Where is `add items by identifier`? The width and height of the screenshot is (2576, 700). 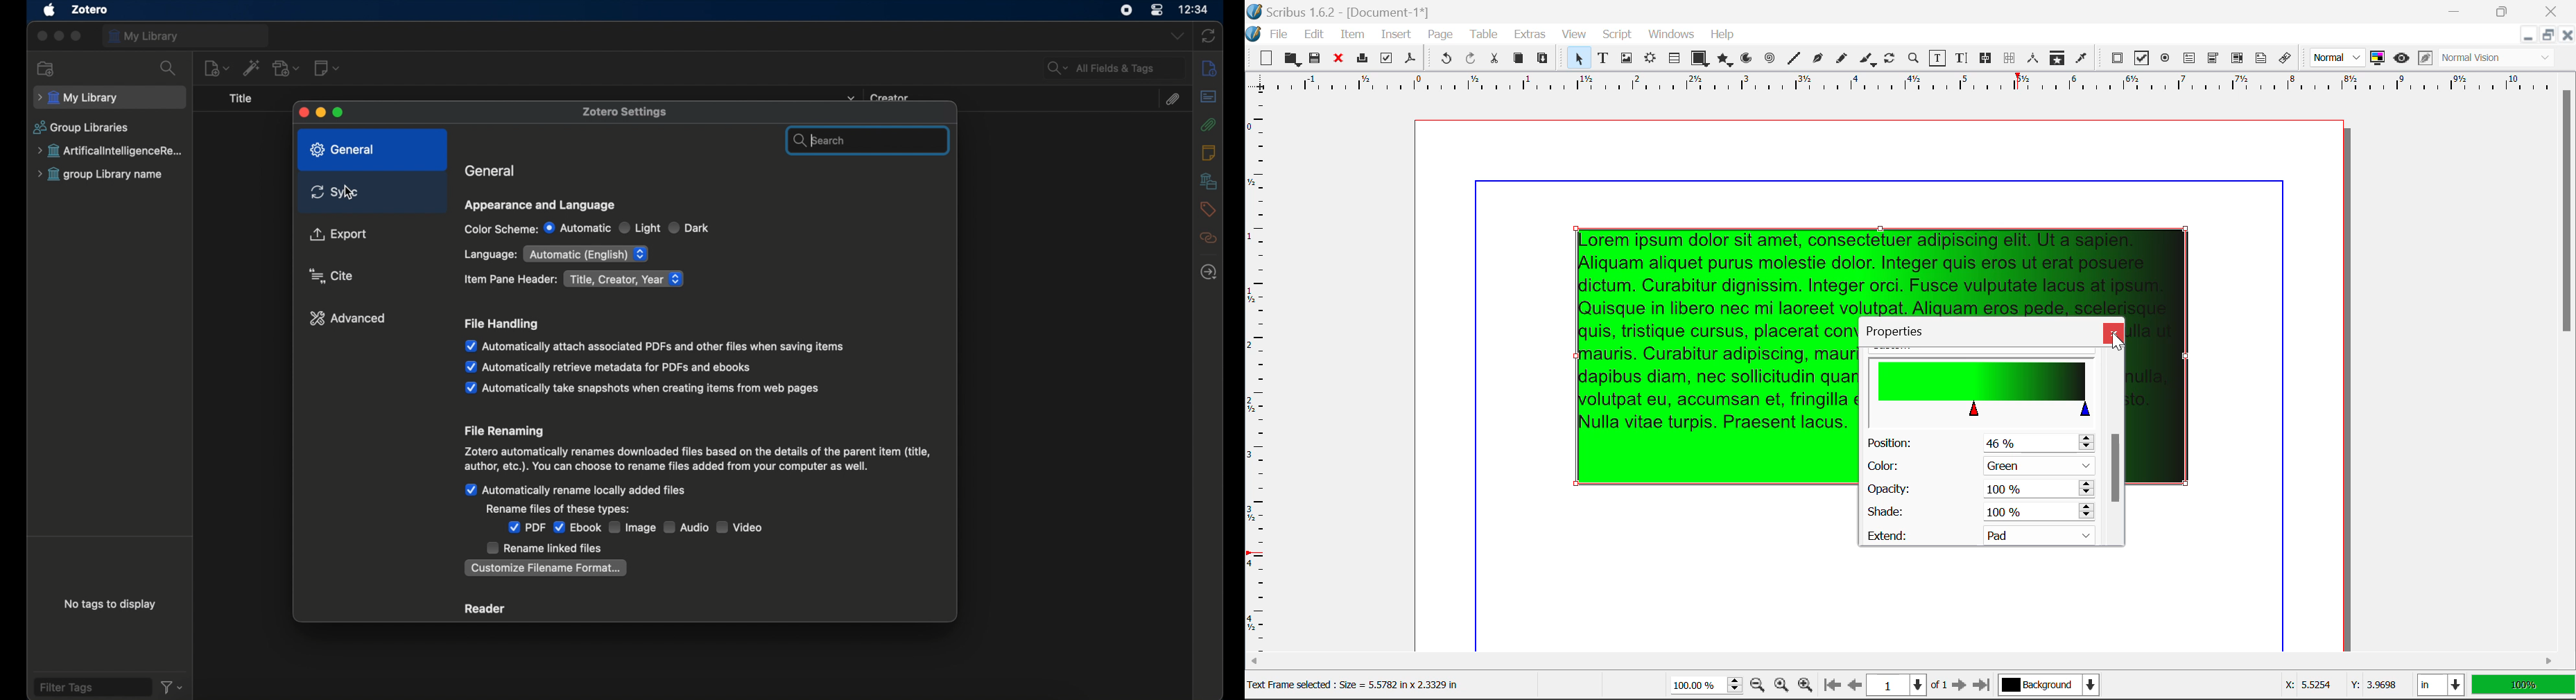 add items by identifier is located at coordinates (253, 68).